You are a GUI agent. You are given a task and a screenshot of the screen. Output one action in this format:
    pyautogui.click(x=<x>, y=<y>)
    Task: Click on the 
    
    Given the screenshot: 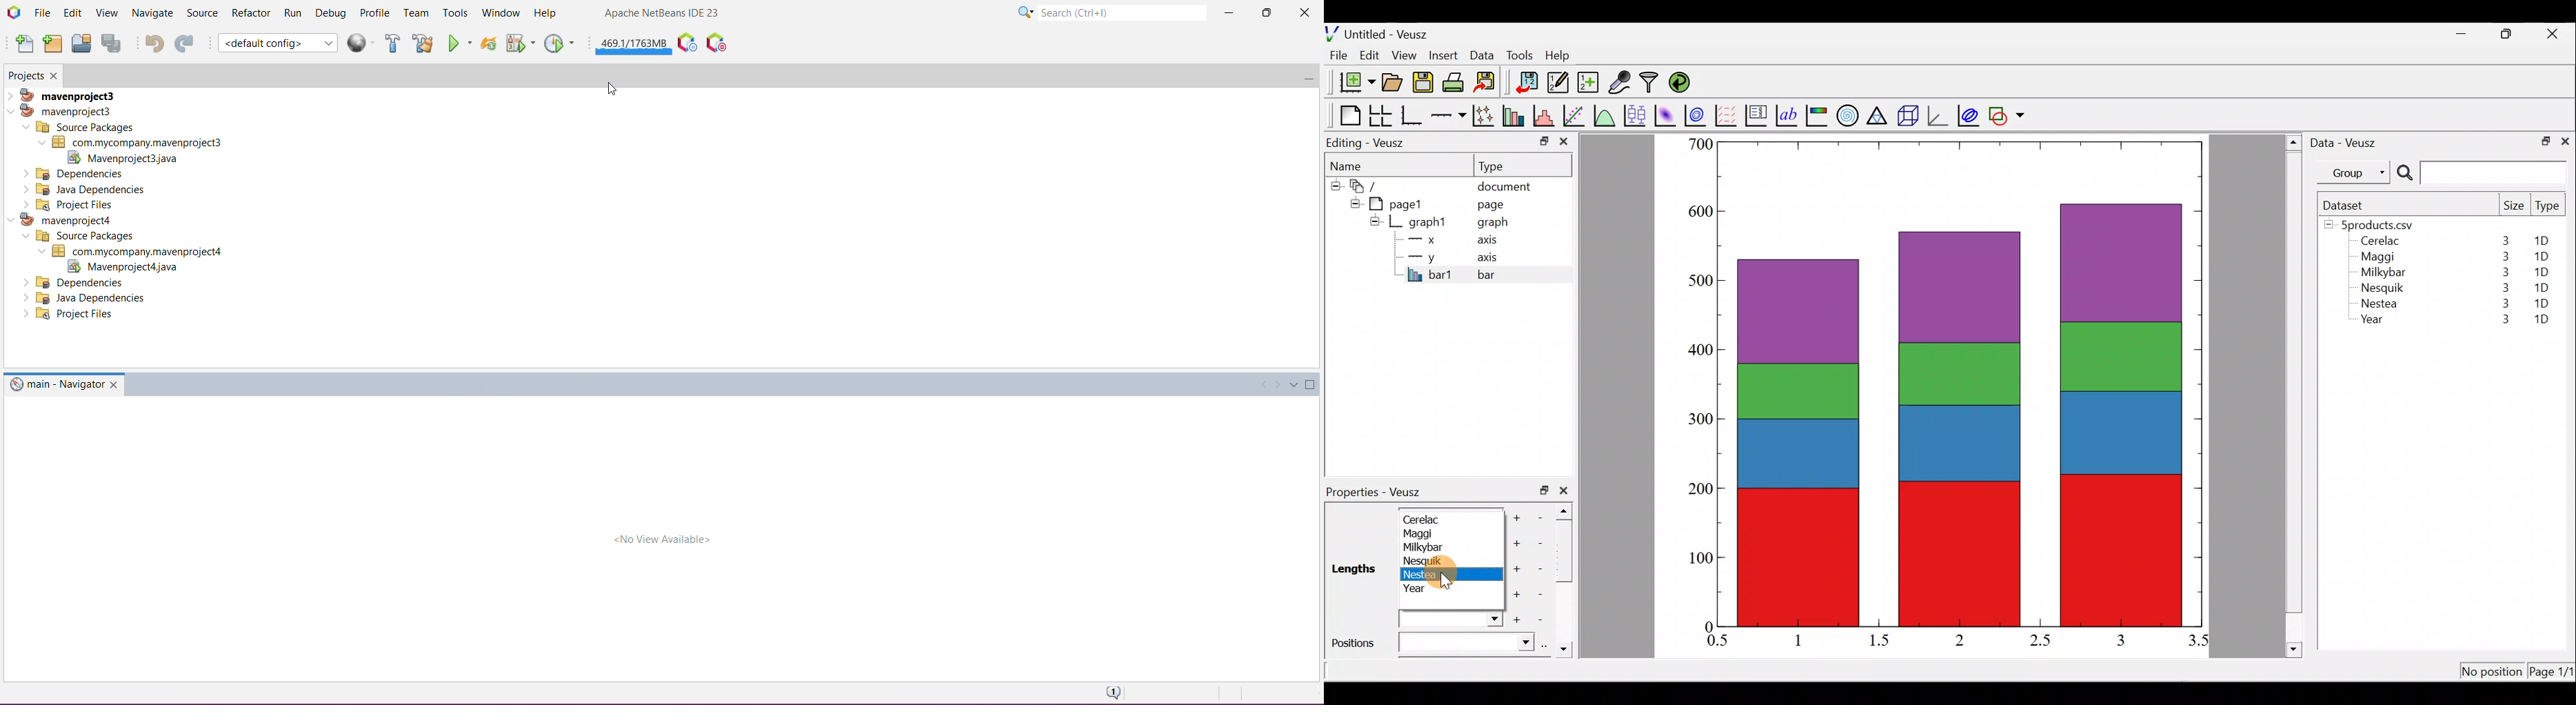 What is the action you would take?
    pyautogui.click(x=75, y=282)
    